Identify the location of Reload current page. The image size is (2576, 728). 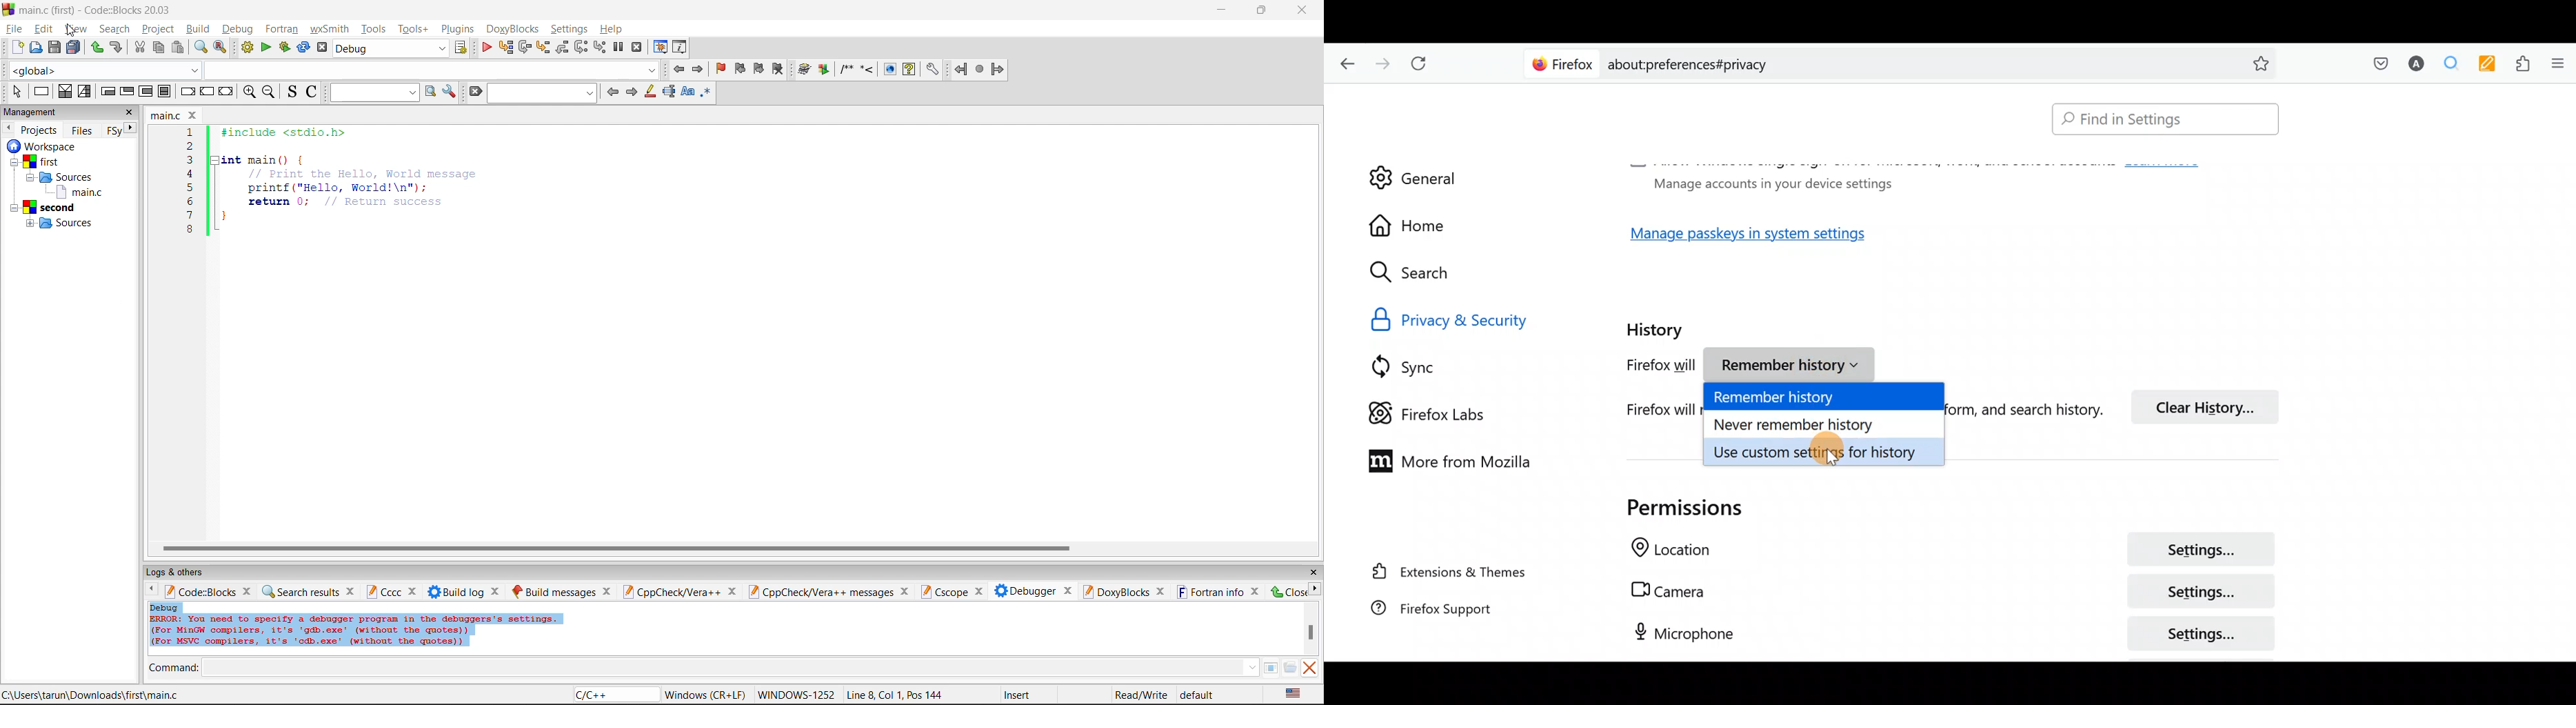
(1423, 64).